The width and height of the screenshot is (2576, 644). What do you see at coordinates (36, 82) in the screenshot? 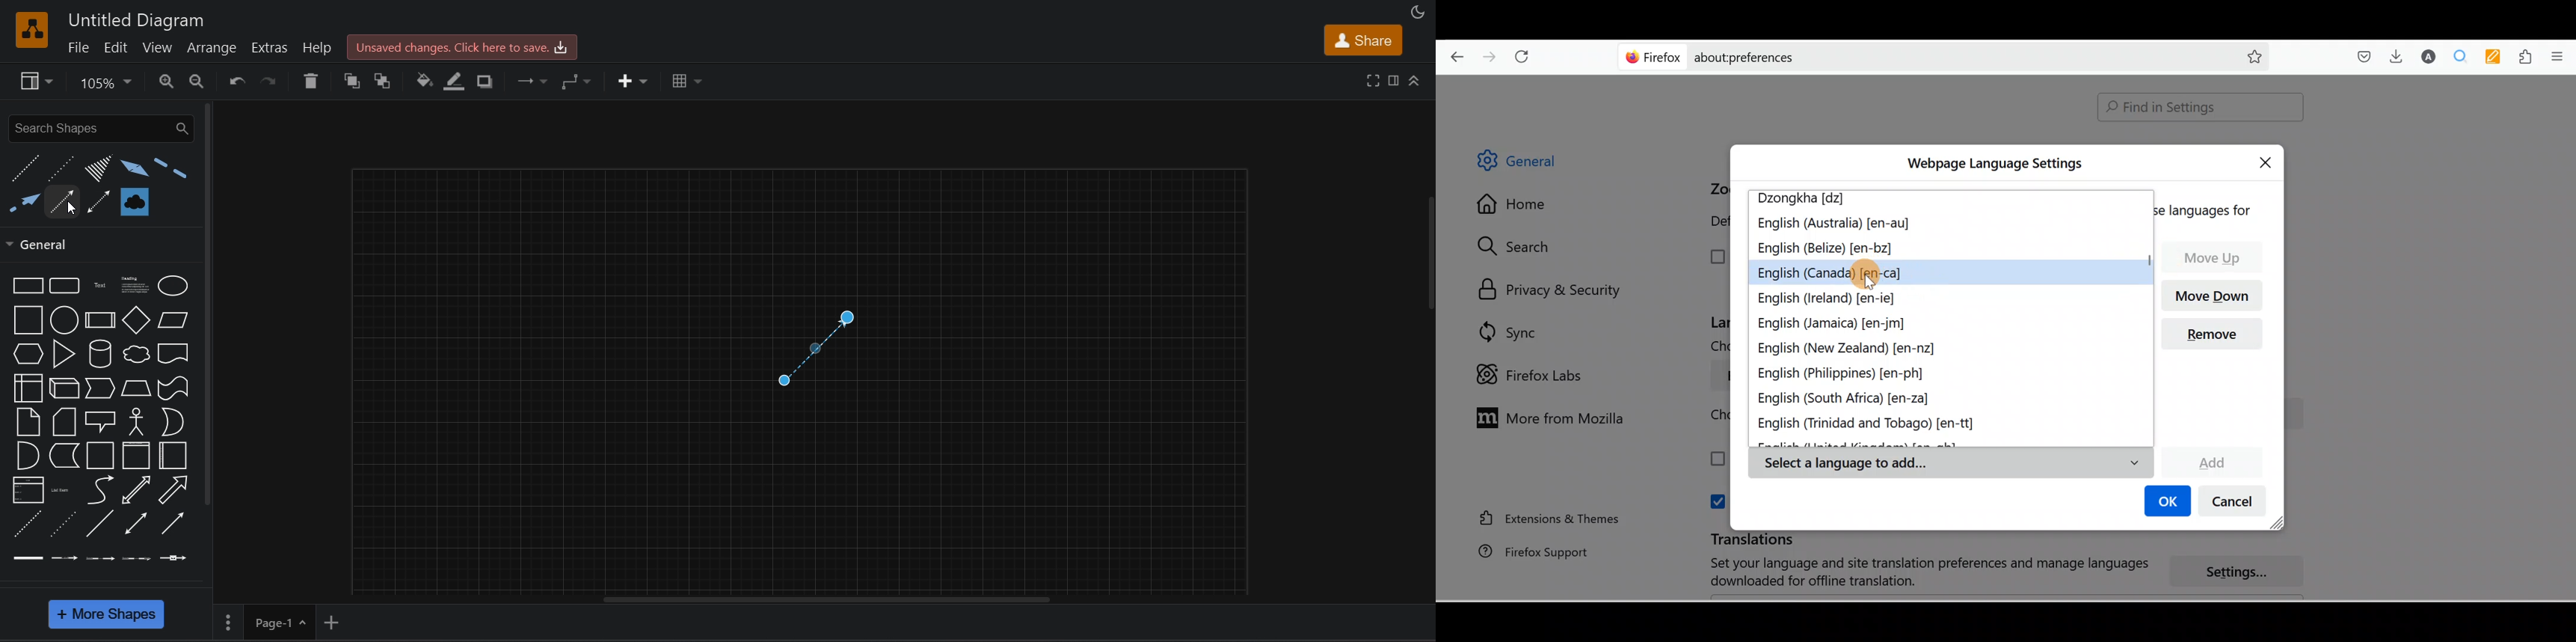
I see `view` at bounding box center [36, 82].